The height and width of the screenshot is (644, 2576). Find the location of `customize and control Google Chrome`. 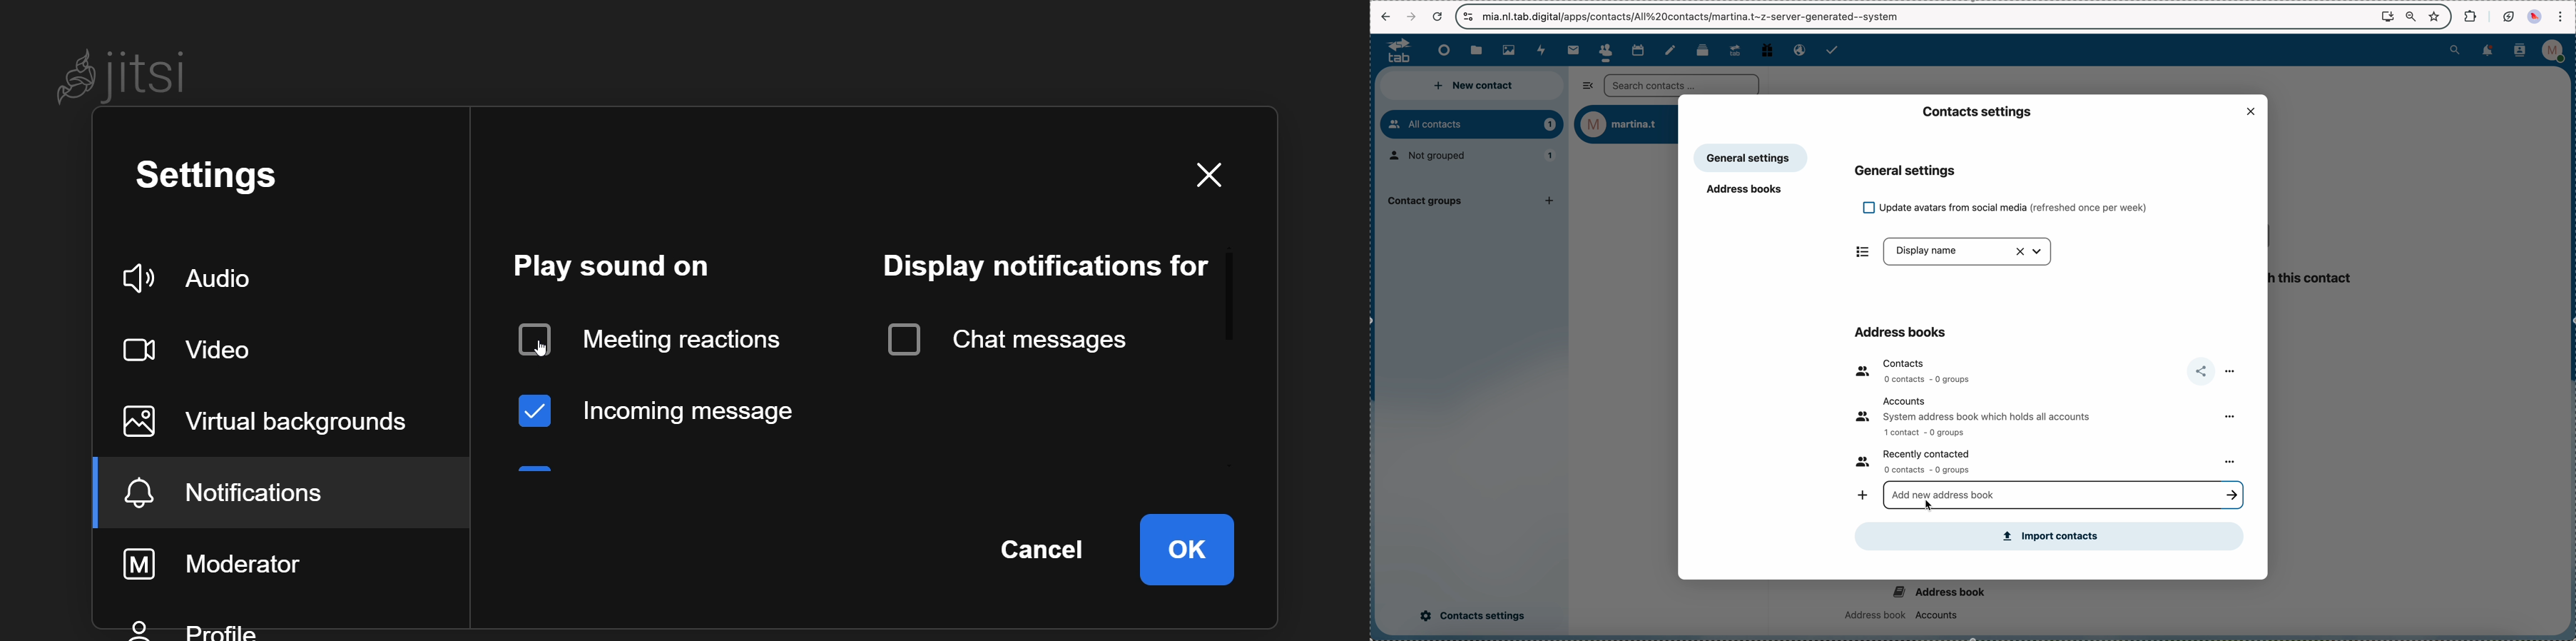

customize and control Google Chrome is located at coordinates (2563, 15).